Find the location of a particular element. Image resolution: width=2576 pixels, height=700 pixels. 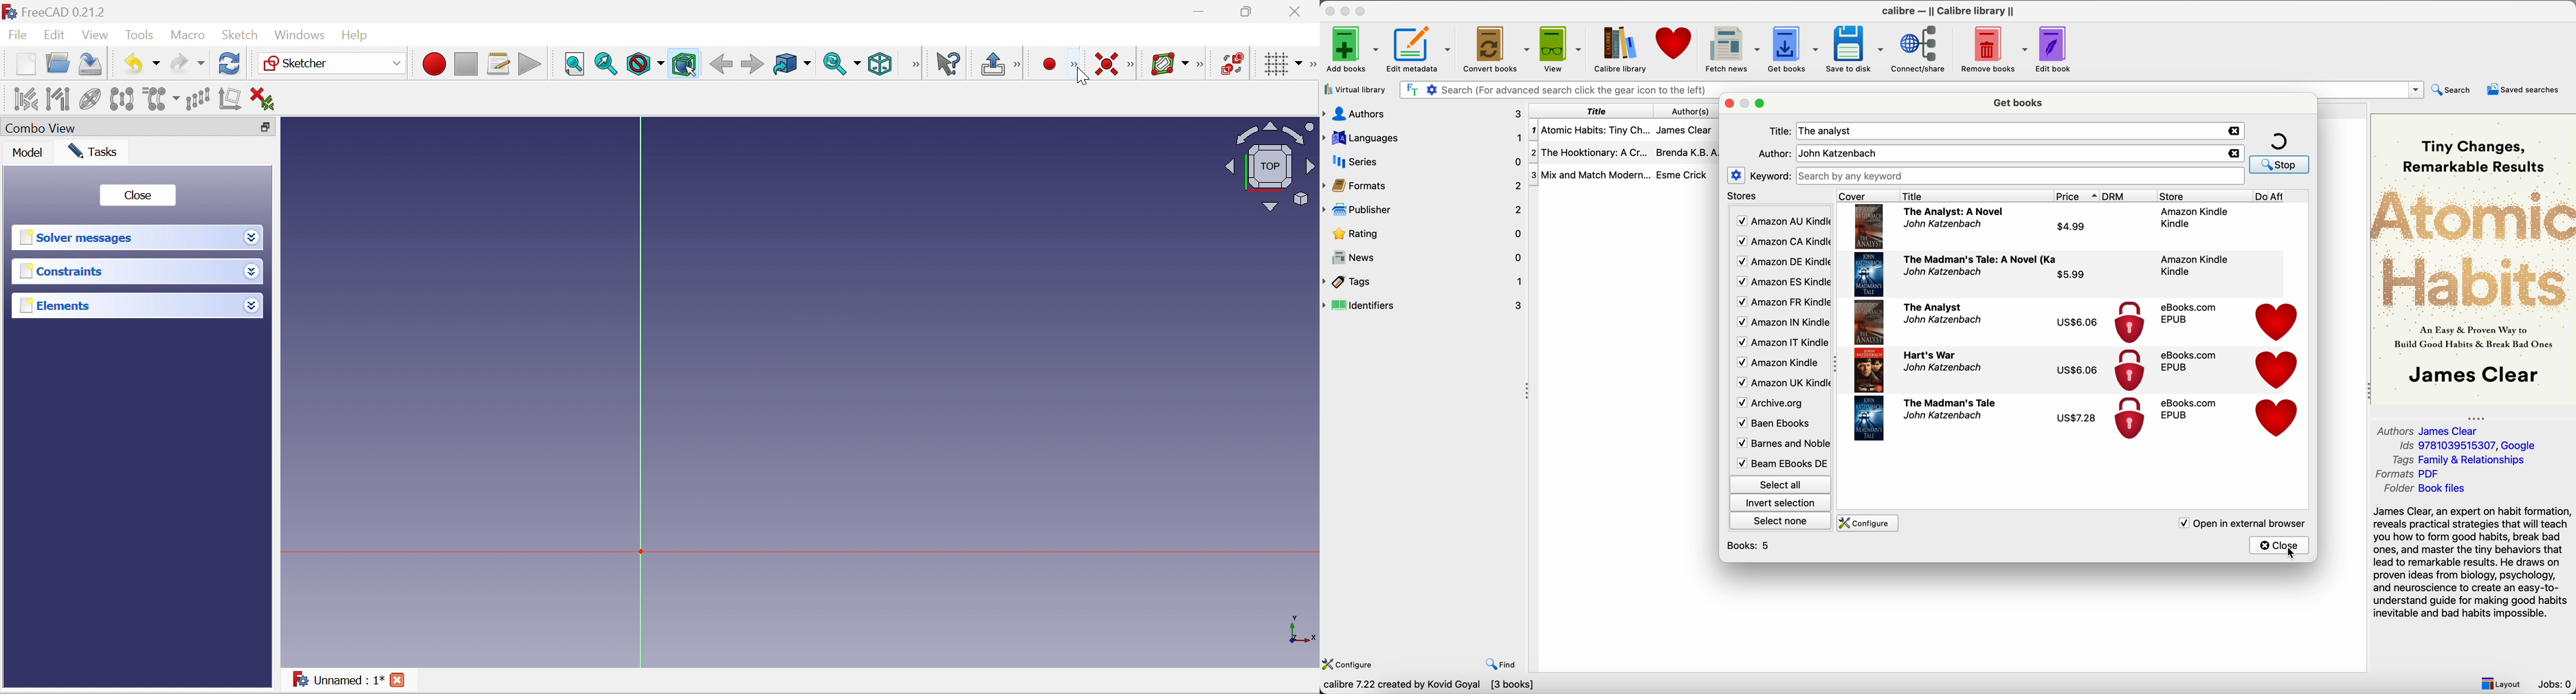

maximize is located at coordinates (1760, 105).